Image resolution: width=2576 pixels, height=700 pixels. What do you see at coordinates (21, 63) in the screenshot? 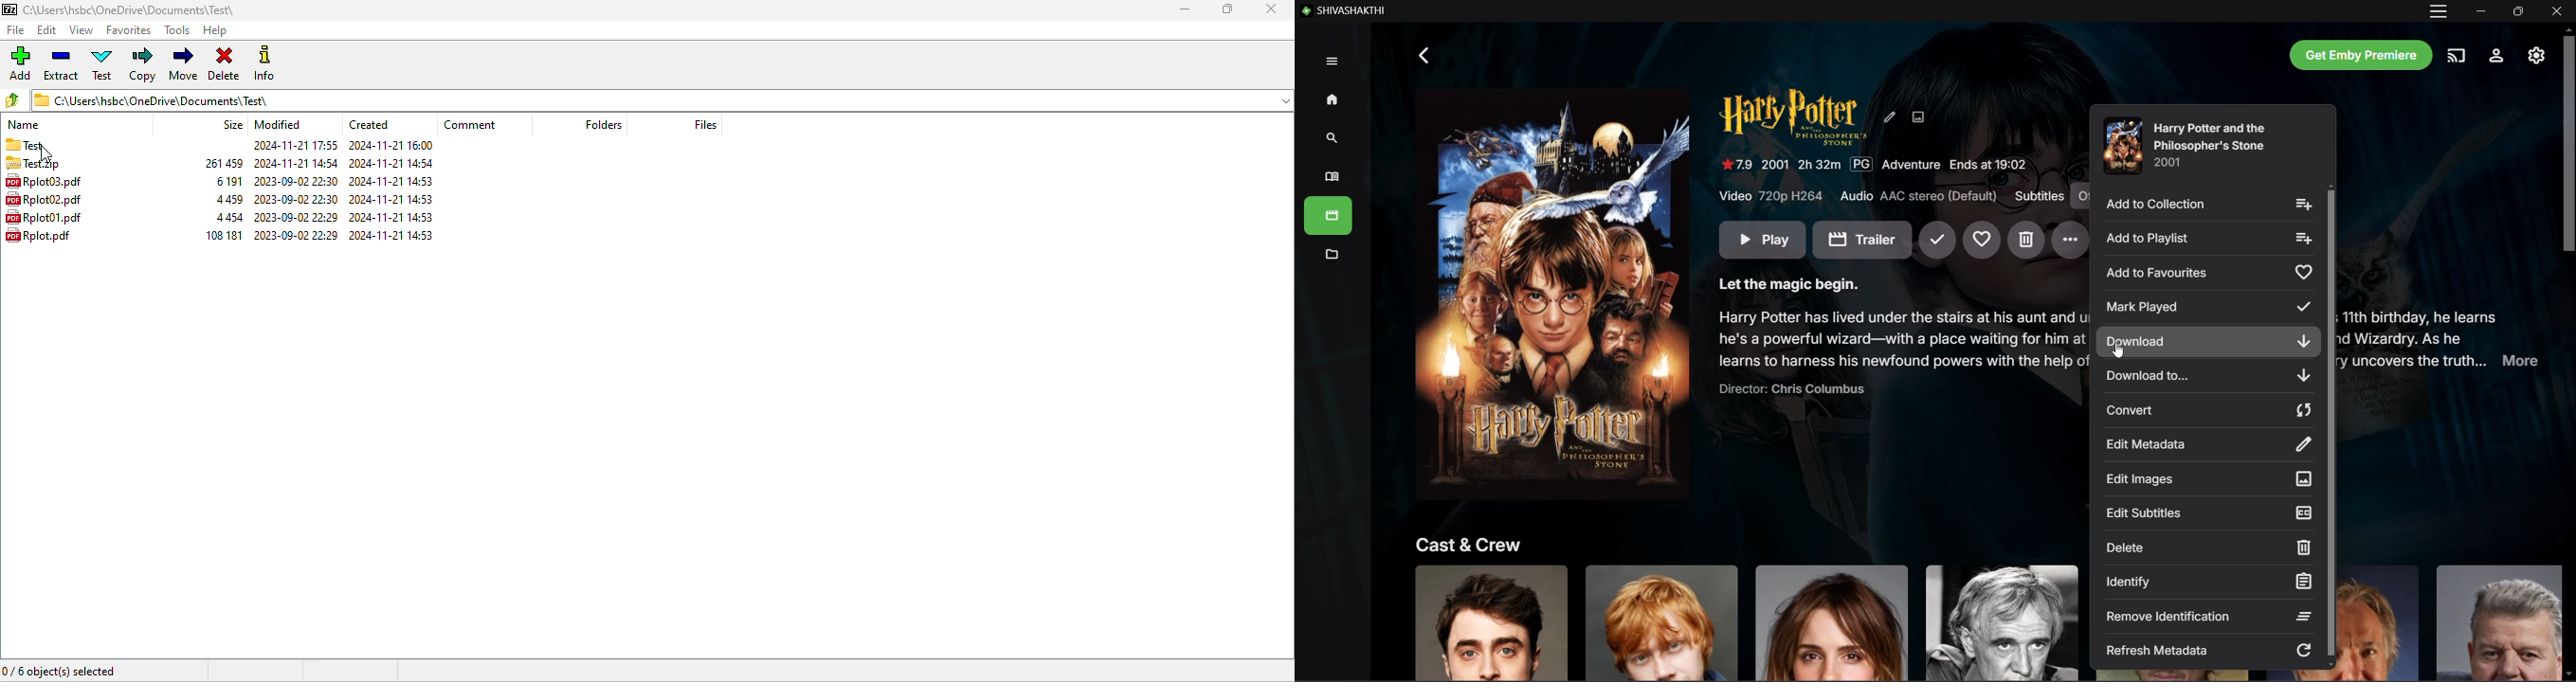
I see `add` at bounding box center [21, 63].